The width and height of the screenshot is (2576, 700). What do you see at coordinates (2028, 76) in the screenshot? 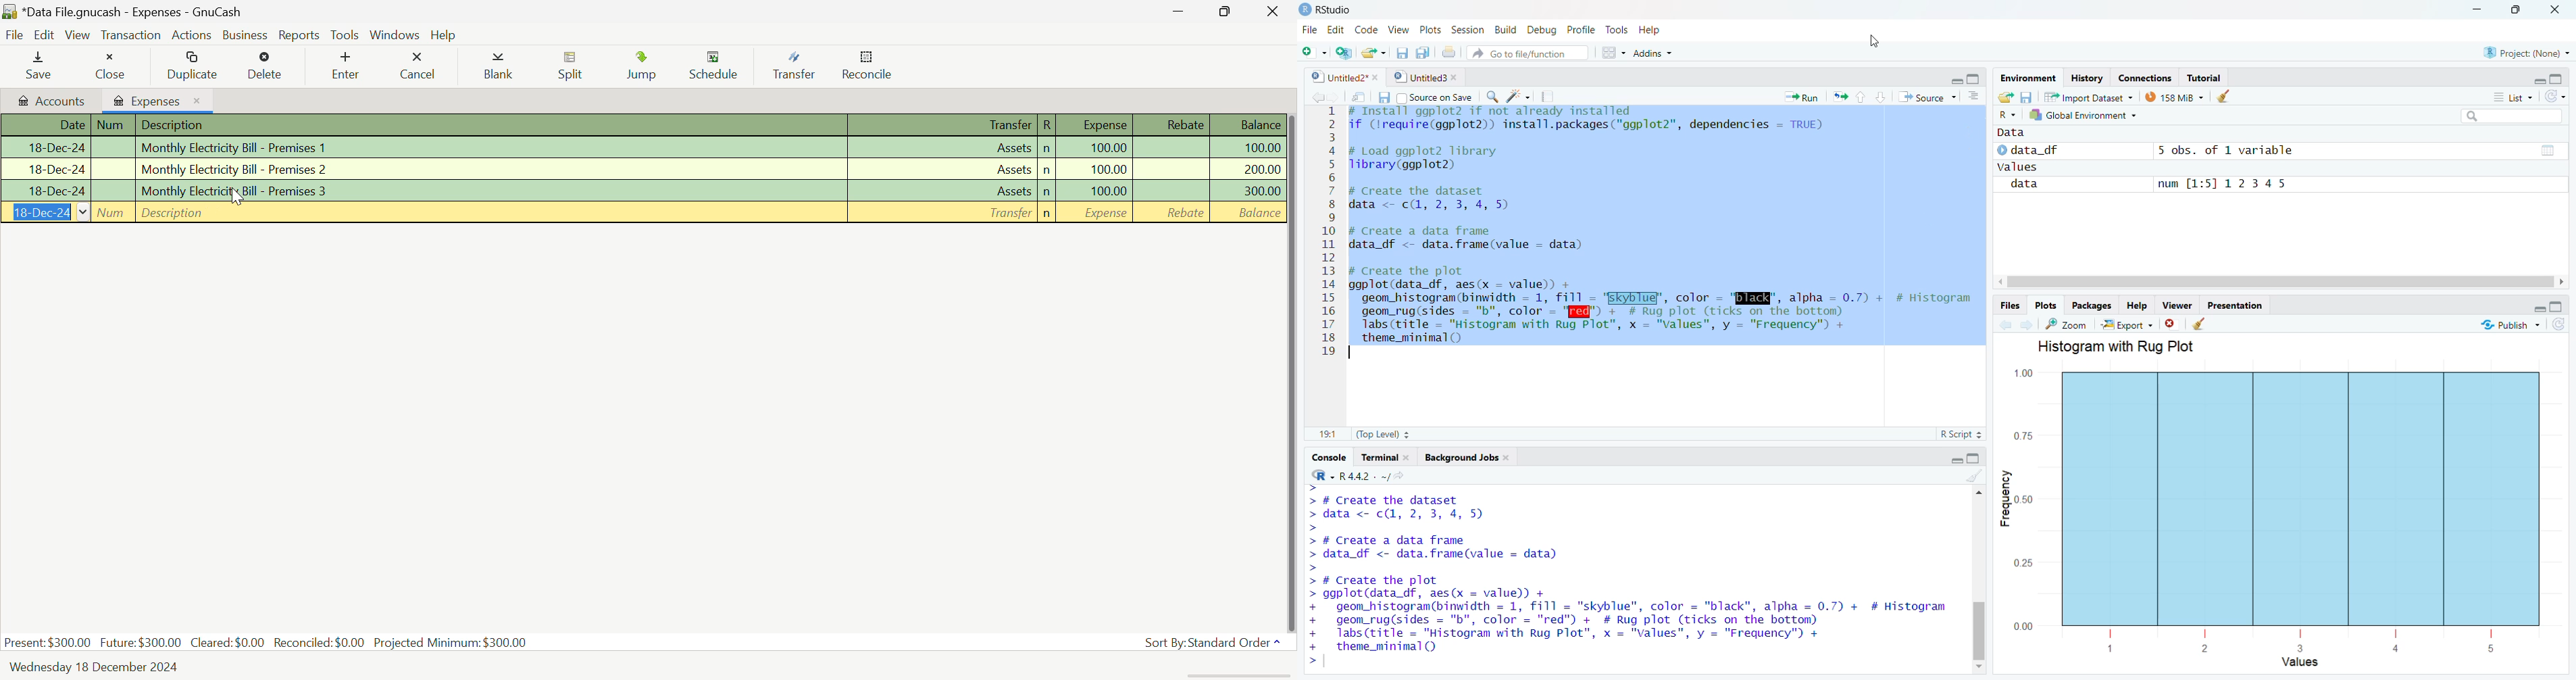
I see `Environment` at bounding box center [2028, 76].